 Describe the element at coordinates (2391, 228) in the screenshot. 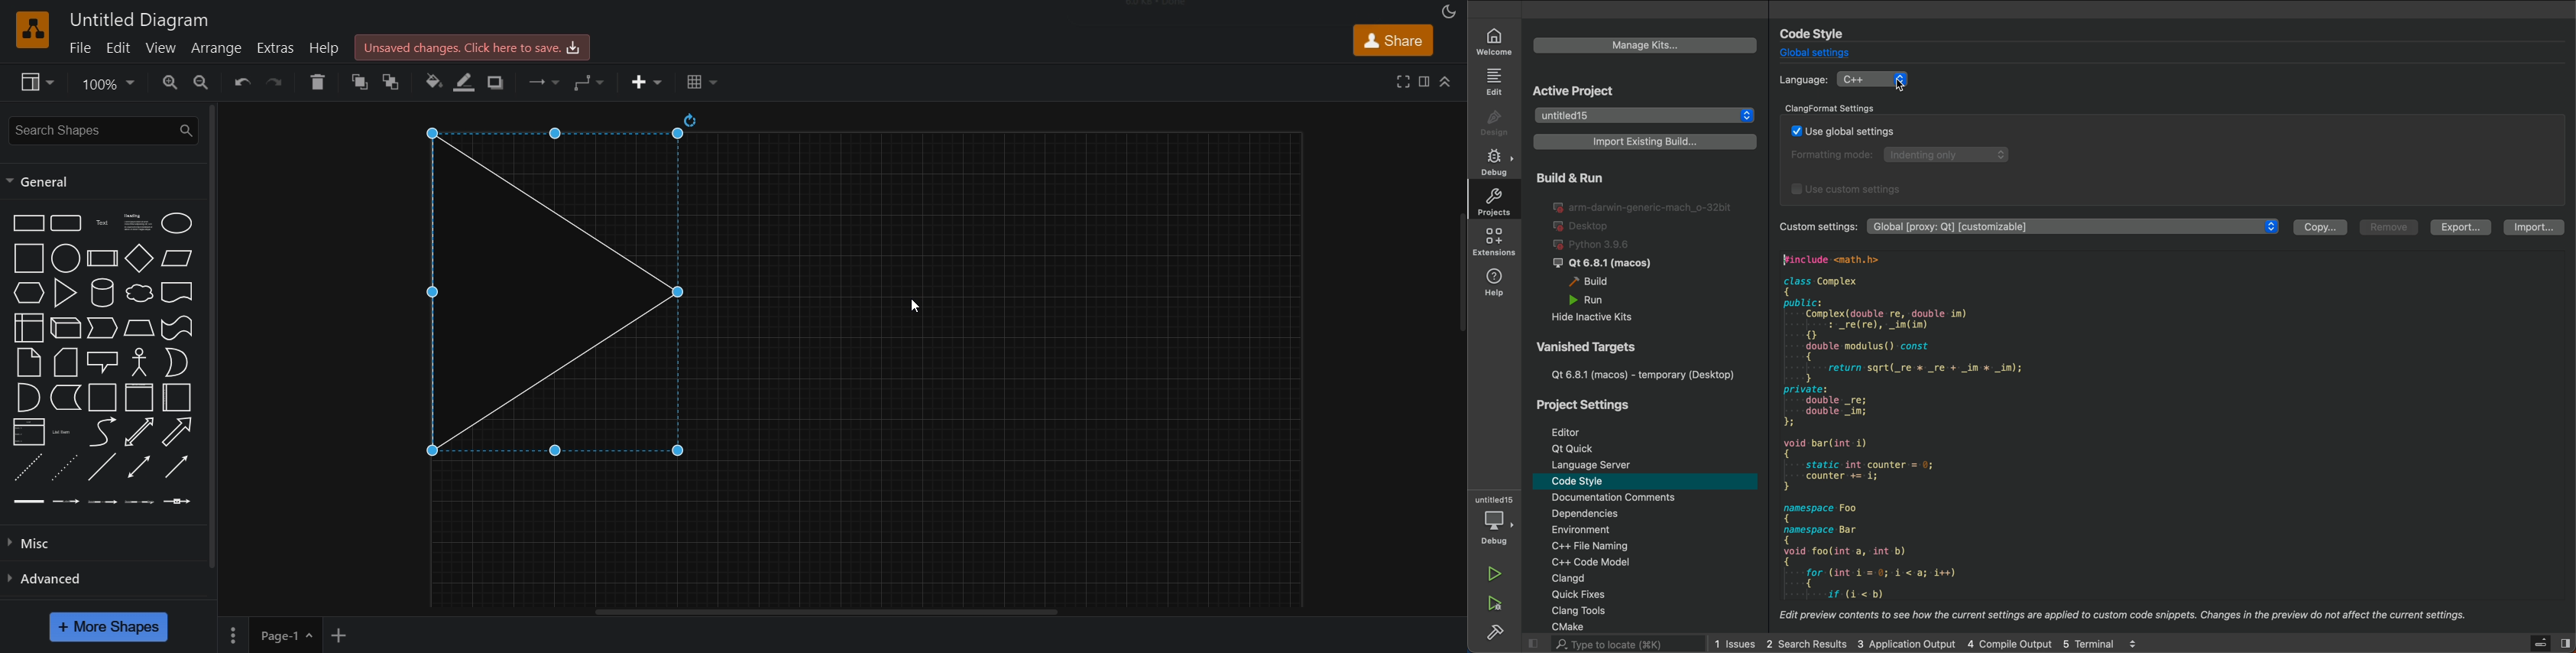

I see `remove` at that location.